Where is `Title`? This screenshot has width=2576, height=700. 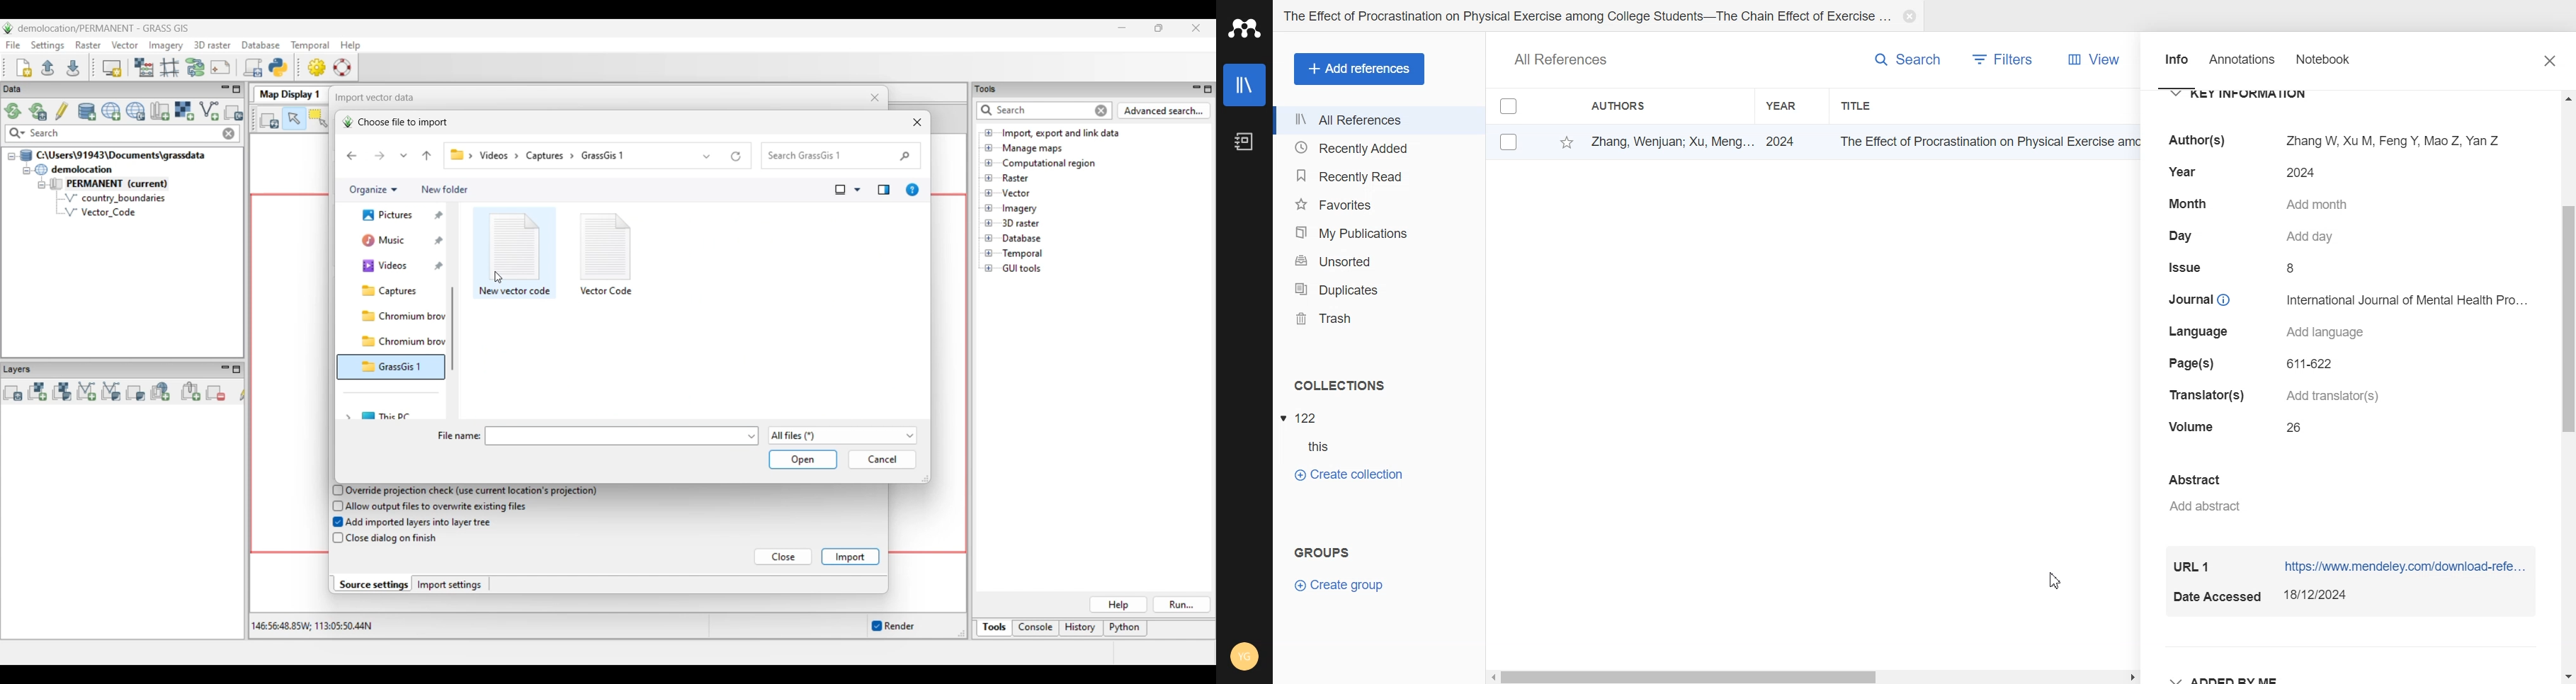
Title is located at coordinates (1901, 106).